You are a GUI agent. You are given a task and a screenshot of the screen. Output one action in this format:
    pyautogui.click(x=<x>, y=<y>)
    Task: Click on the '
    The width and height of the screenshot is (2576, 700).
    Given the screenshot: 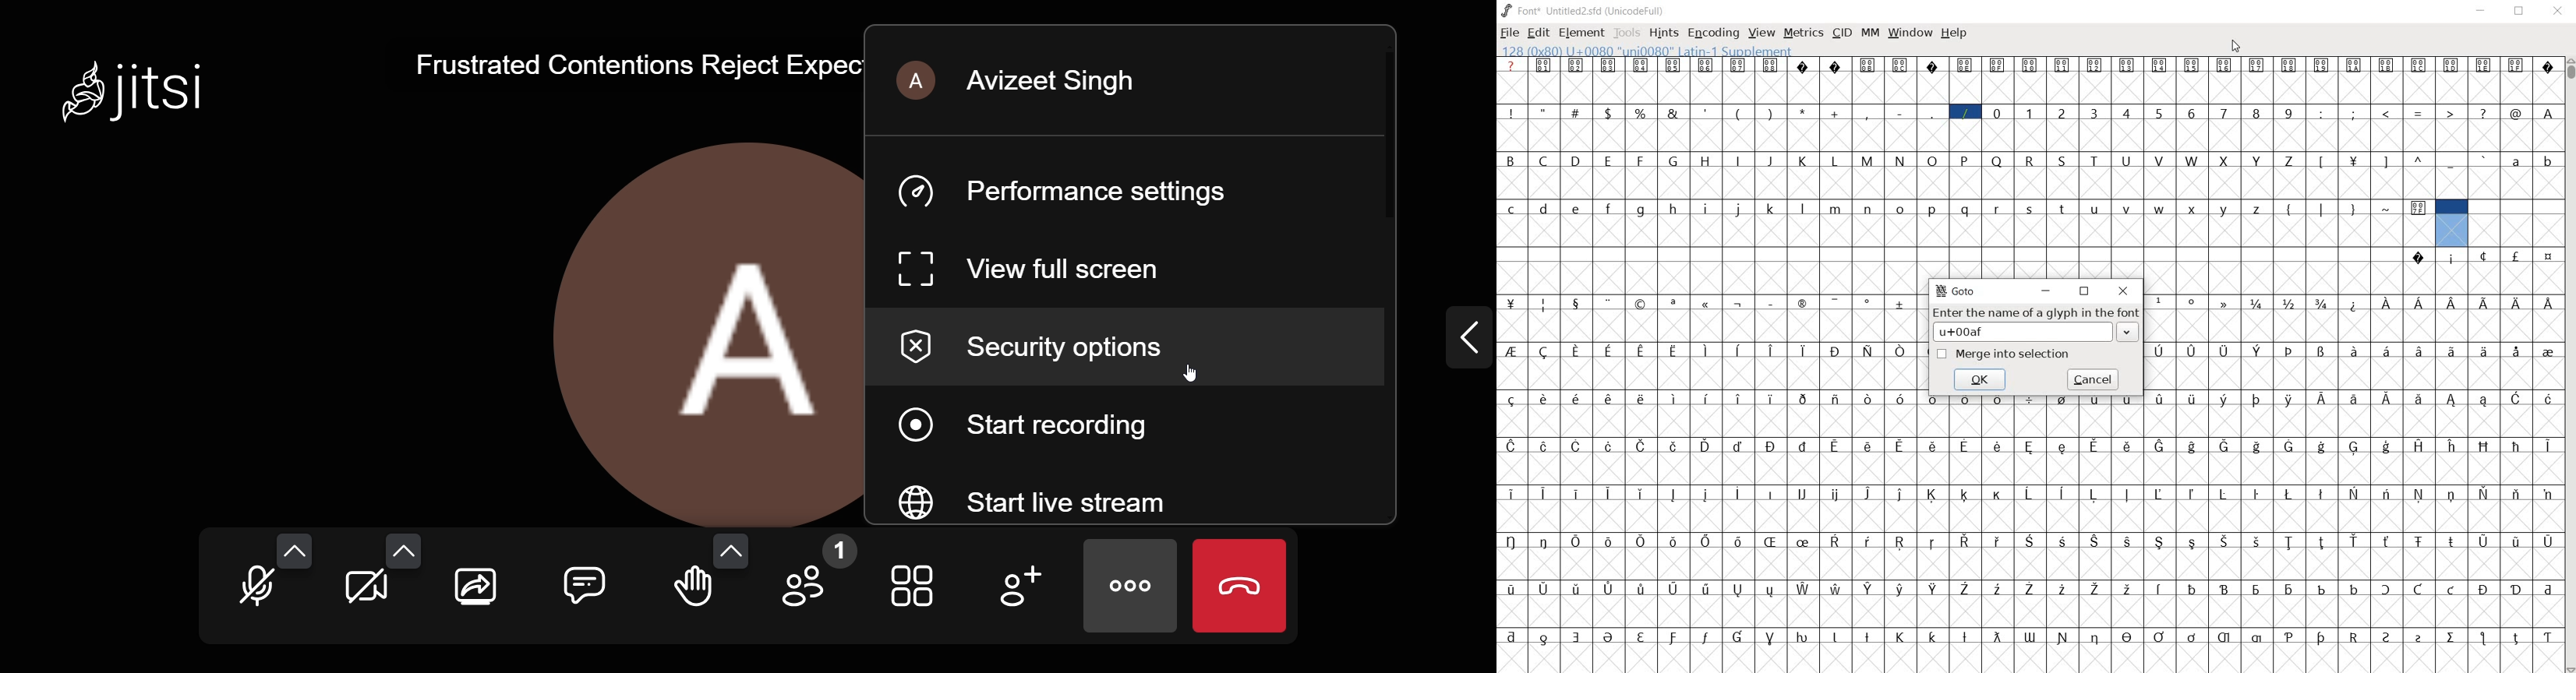 What is the action you would take?
    pyautogui.click(x=1706, y=113)
    